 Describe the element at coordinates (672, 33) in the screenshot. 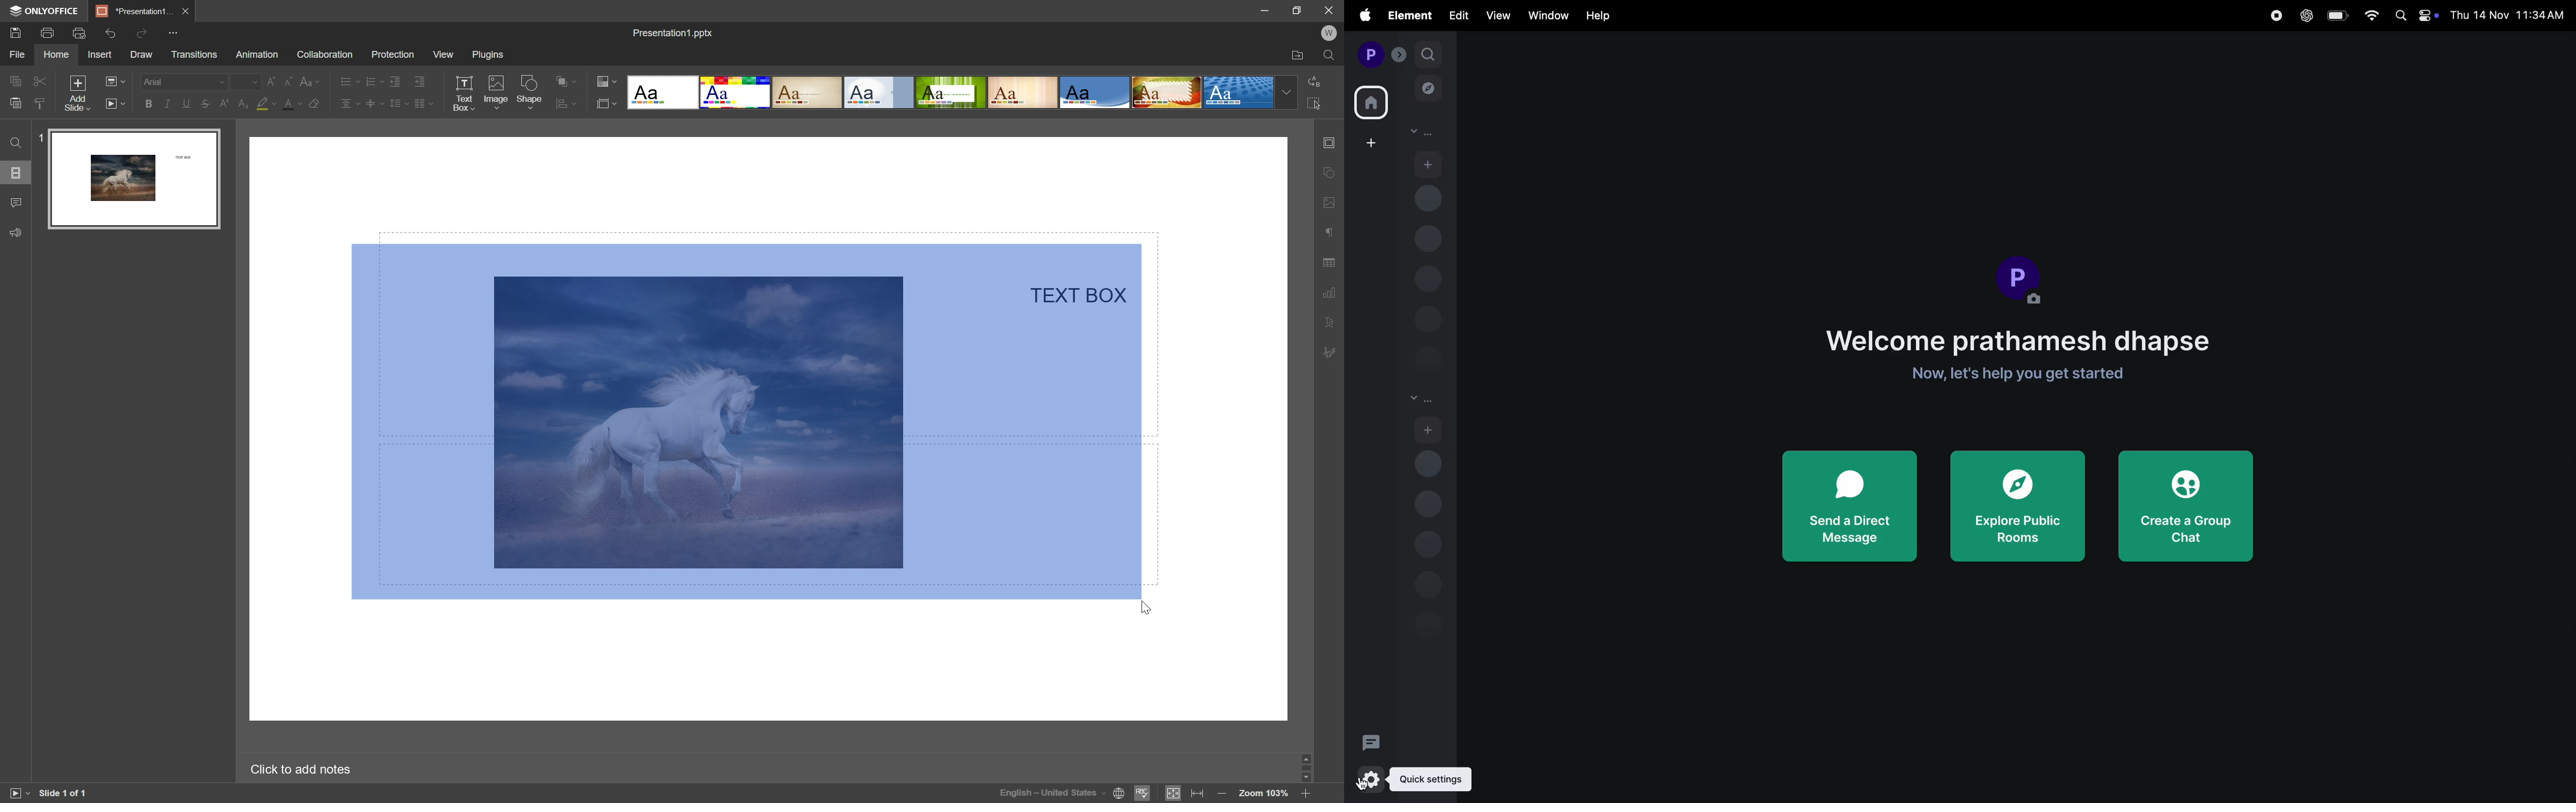

I see `presentation.pptx` at that location.